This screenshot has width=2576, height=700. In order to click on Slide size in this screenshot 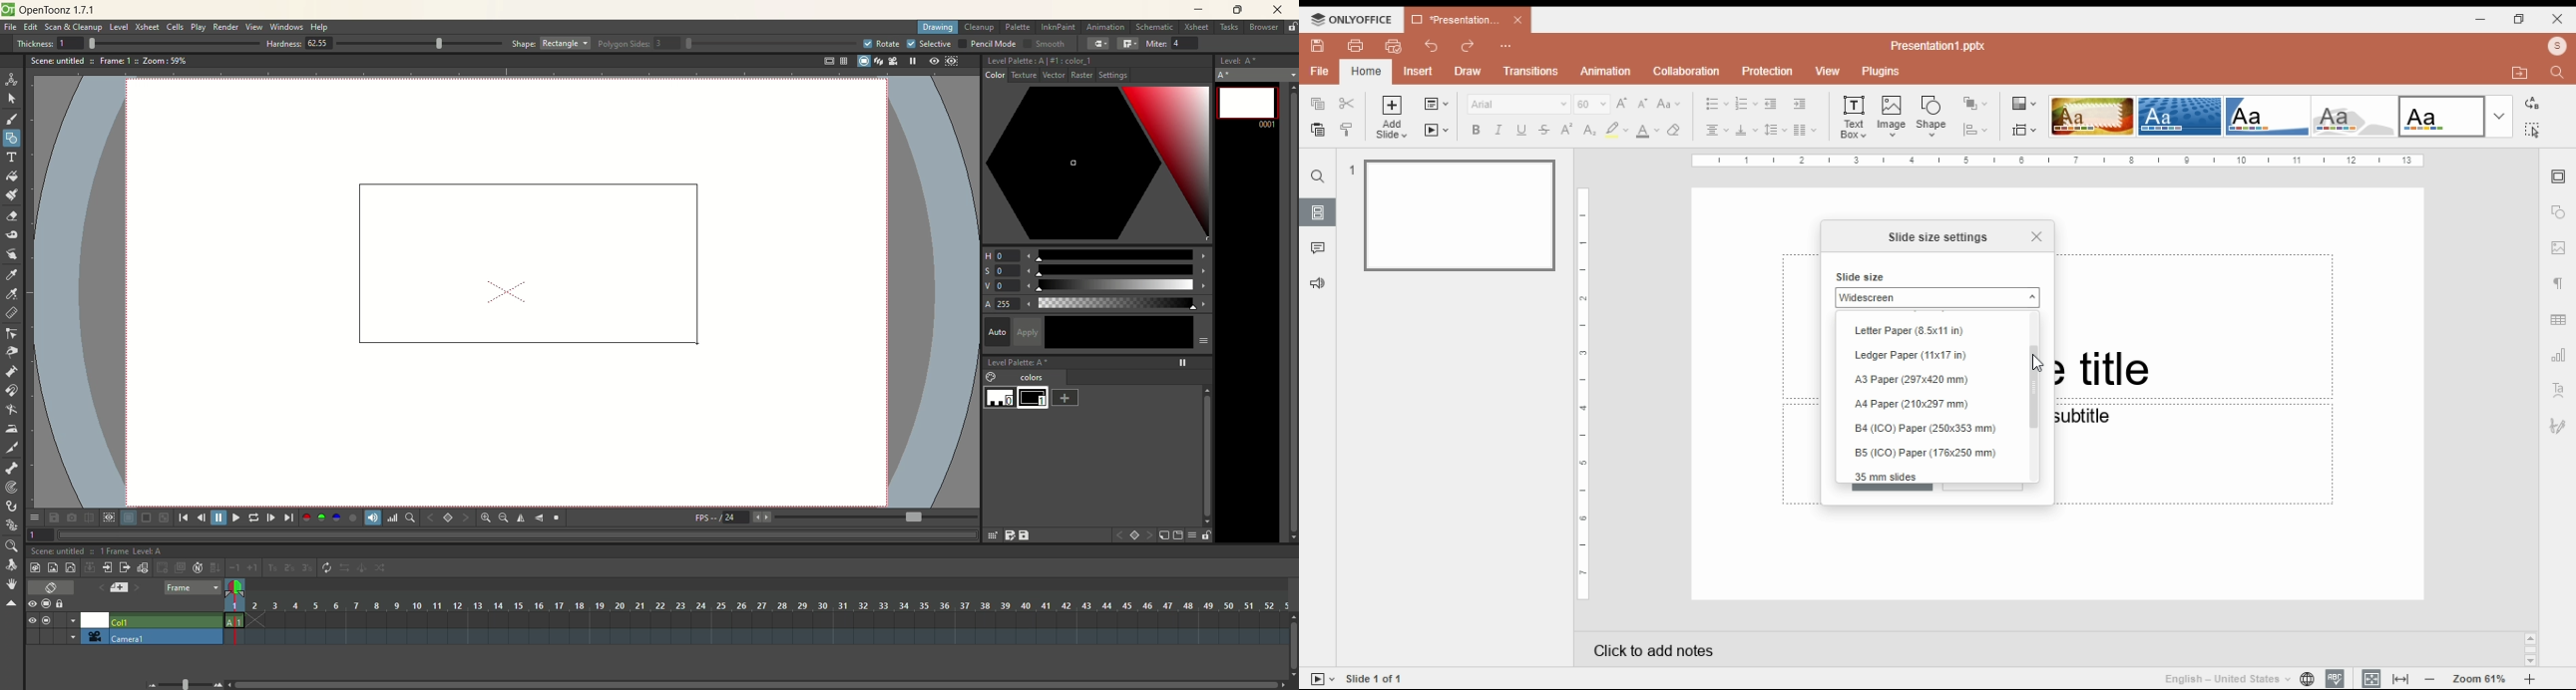, I will do `click(1862, 276)`.